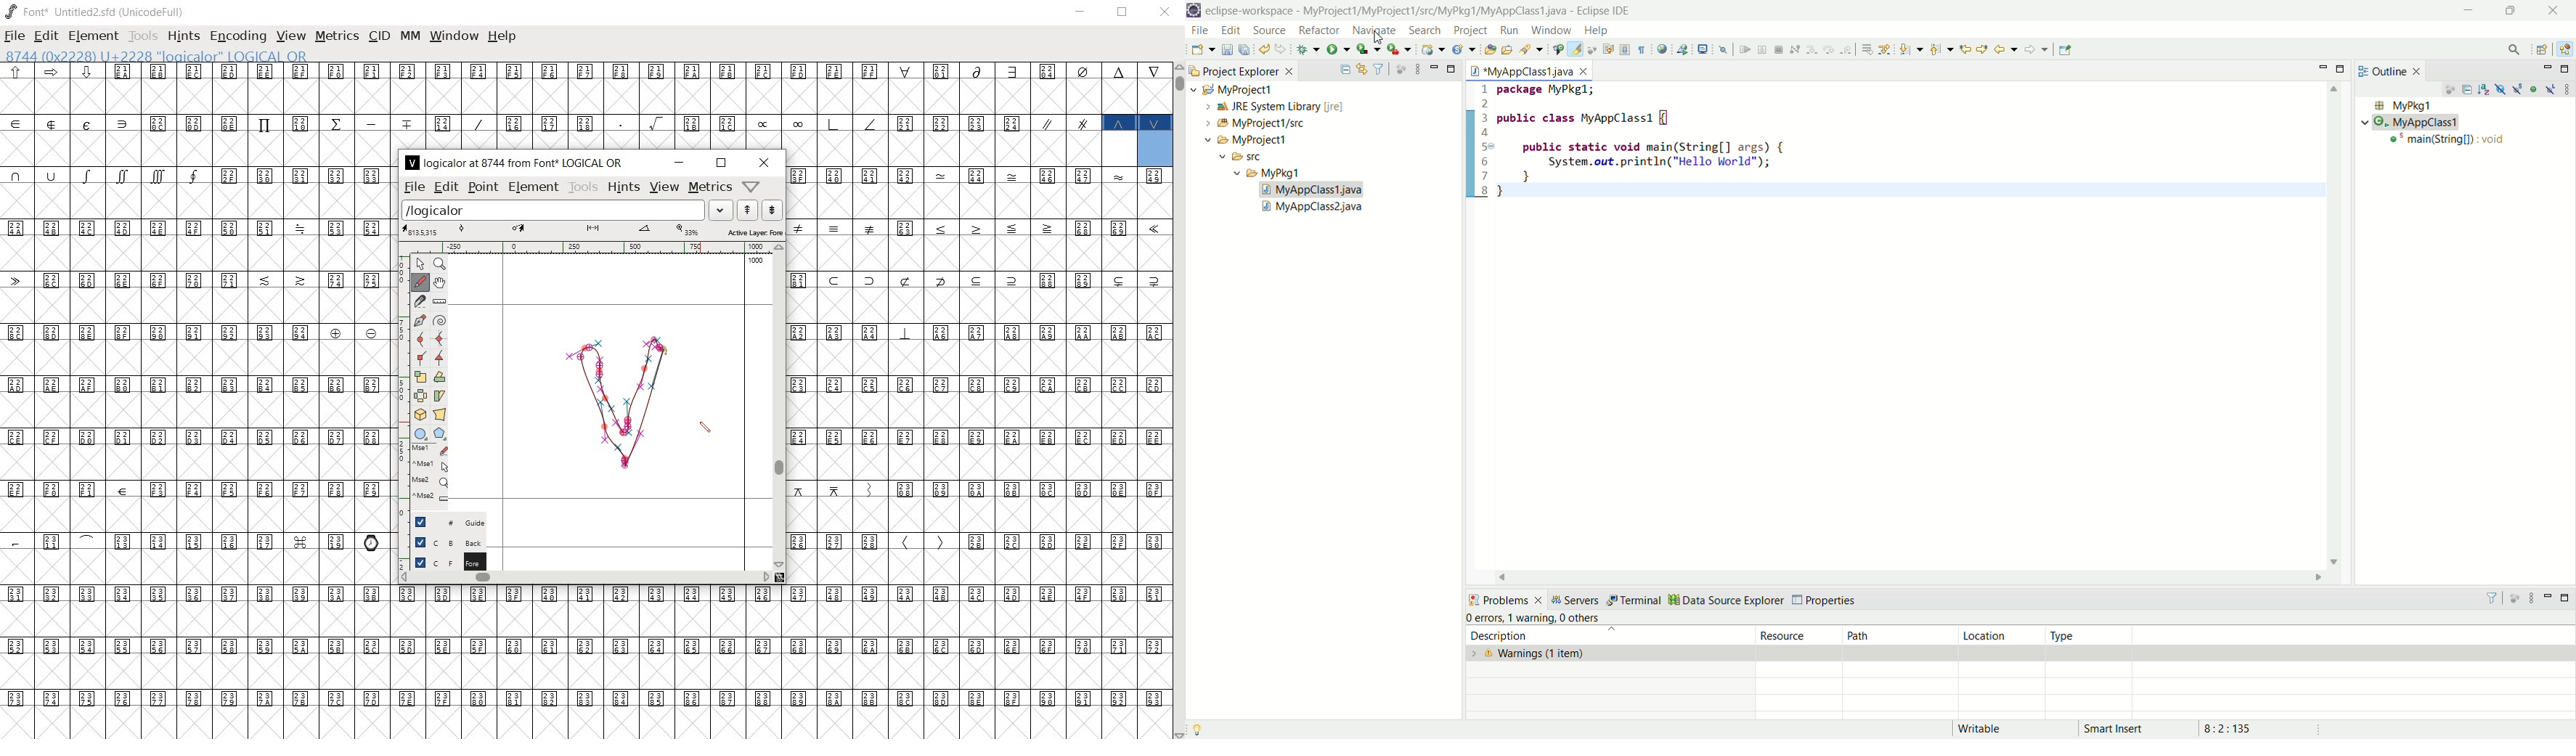  I want to click on project, so click(1468, 30).